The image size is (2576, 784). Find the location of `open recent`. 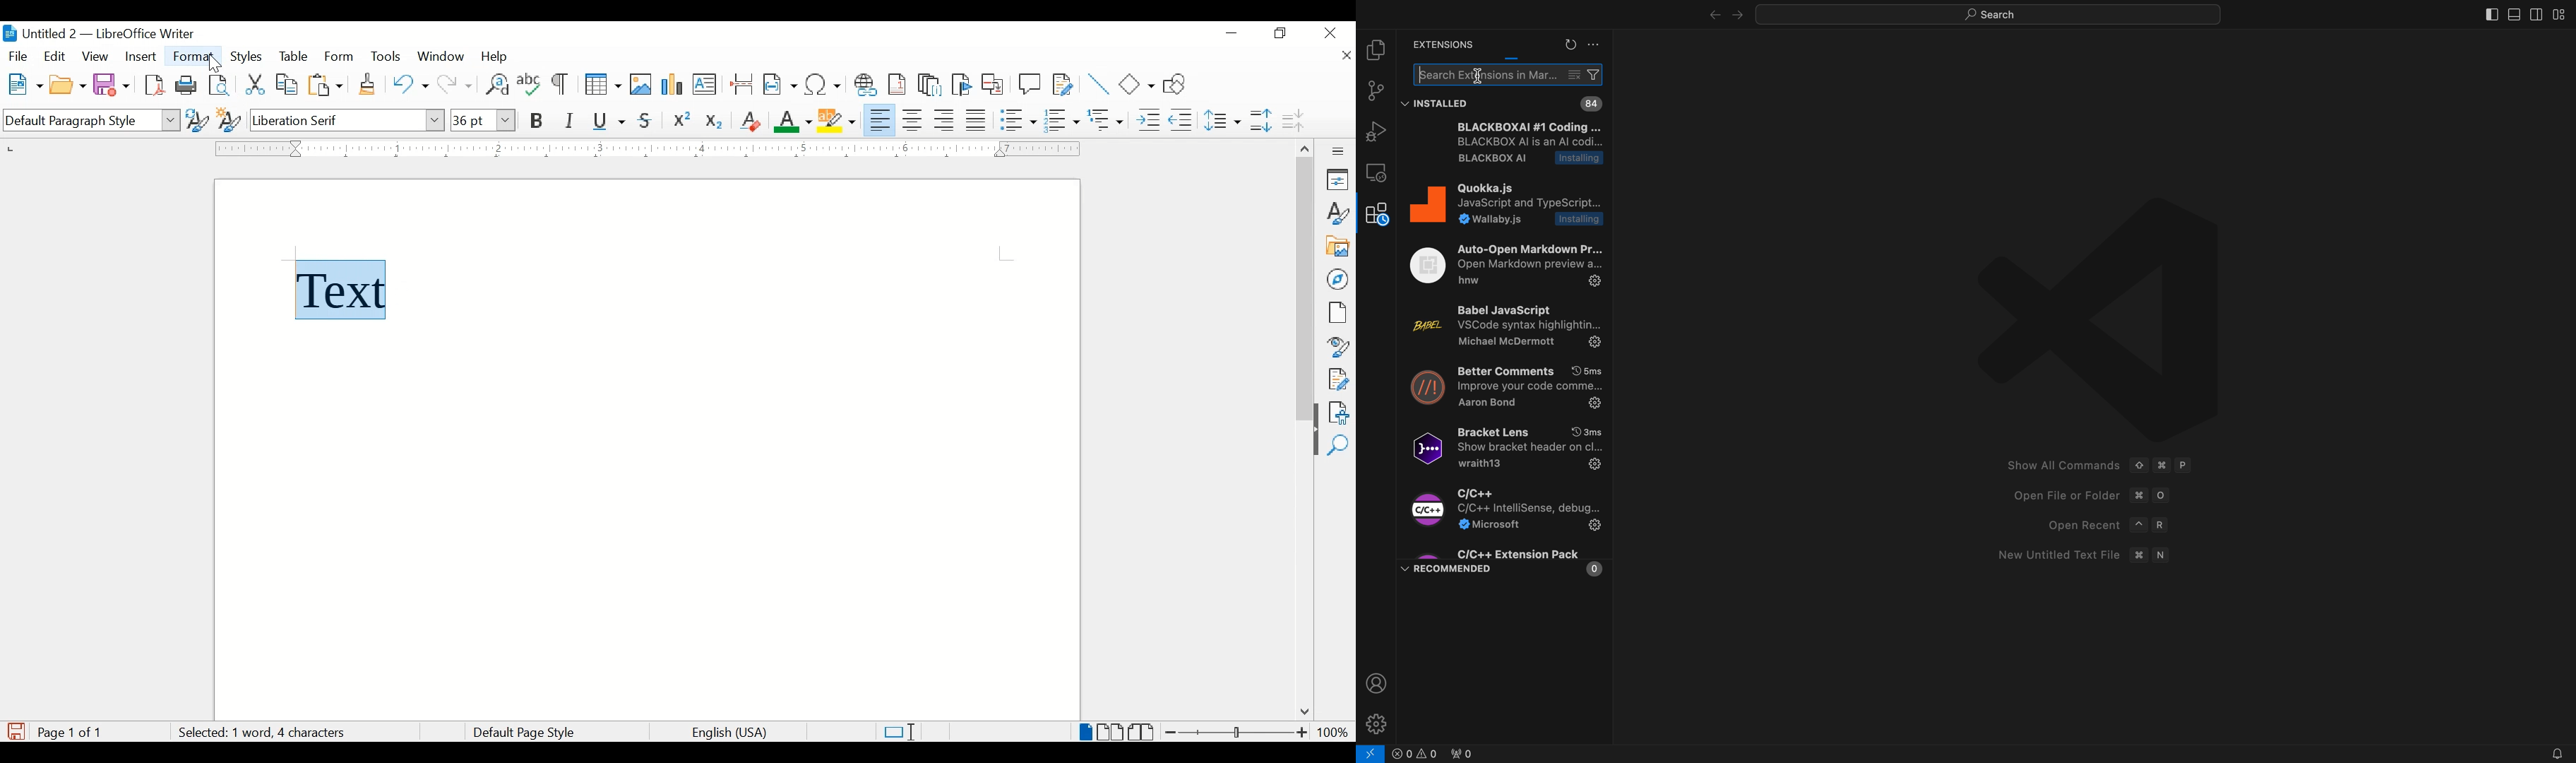

open recent is located at coordinates (2102, 526).